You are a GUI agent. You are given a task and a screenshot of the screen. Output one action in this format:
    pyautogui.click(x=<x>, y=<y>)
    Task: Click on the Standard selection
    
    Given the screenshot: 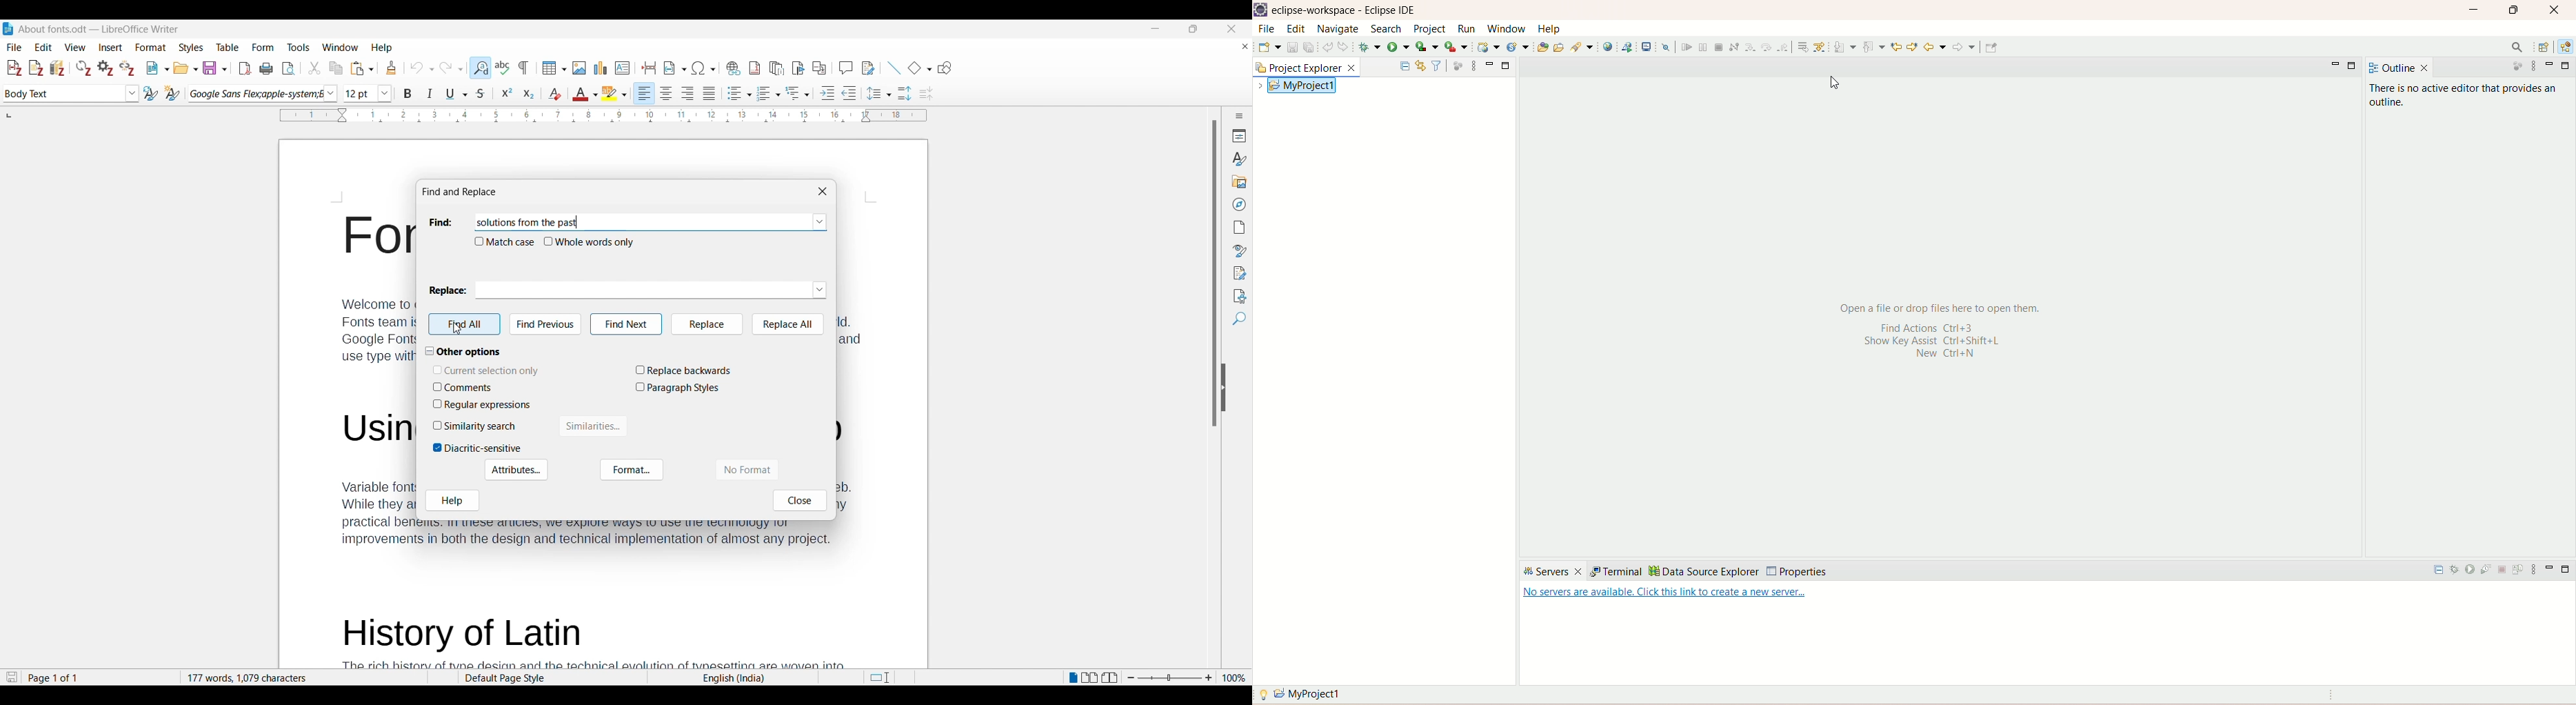 What is the action you would take?
    pyautogui.click(x=880, y=678)
    